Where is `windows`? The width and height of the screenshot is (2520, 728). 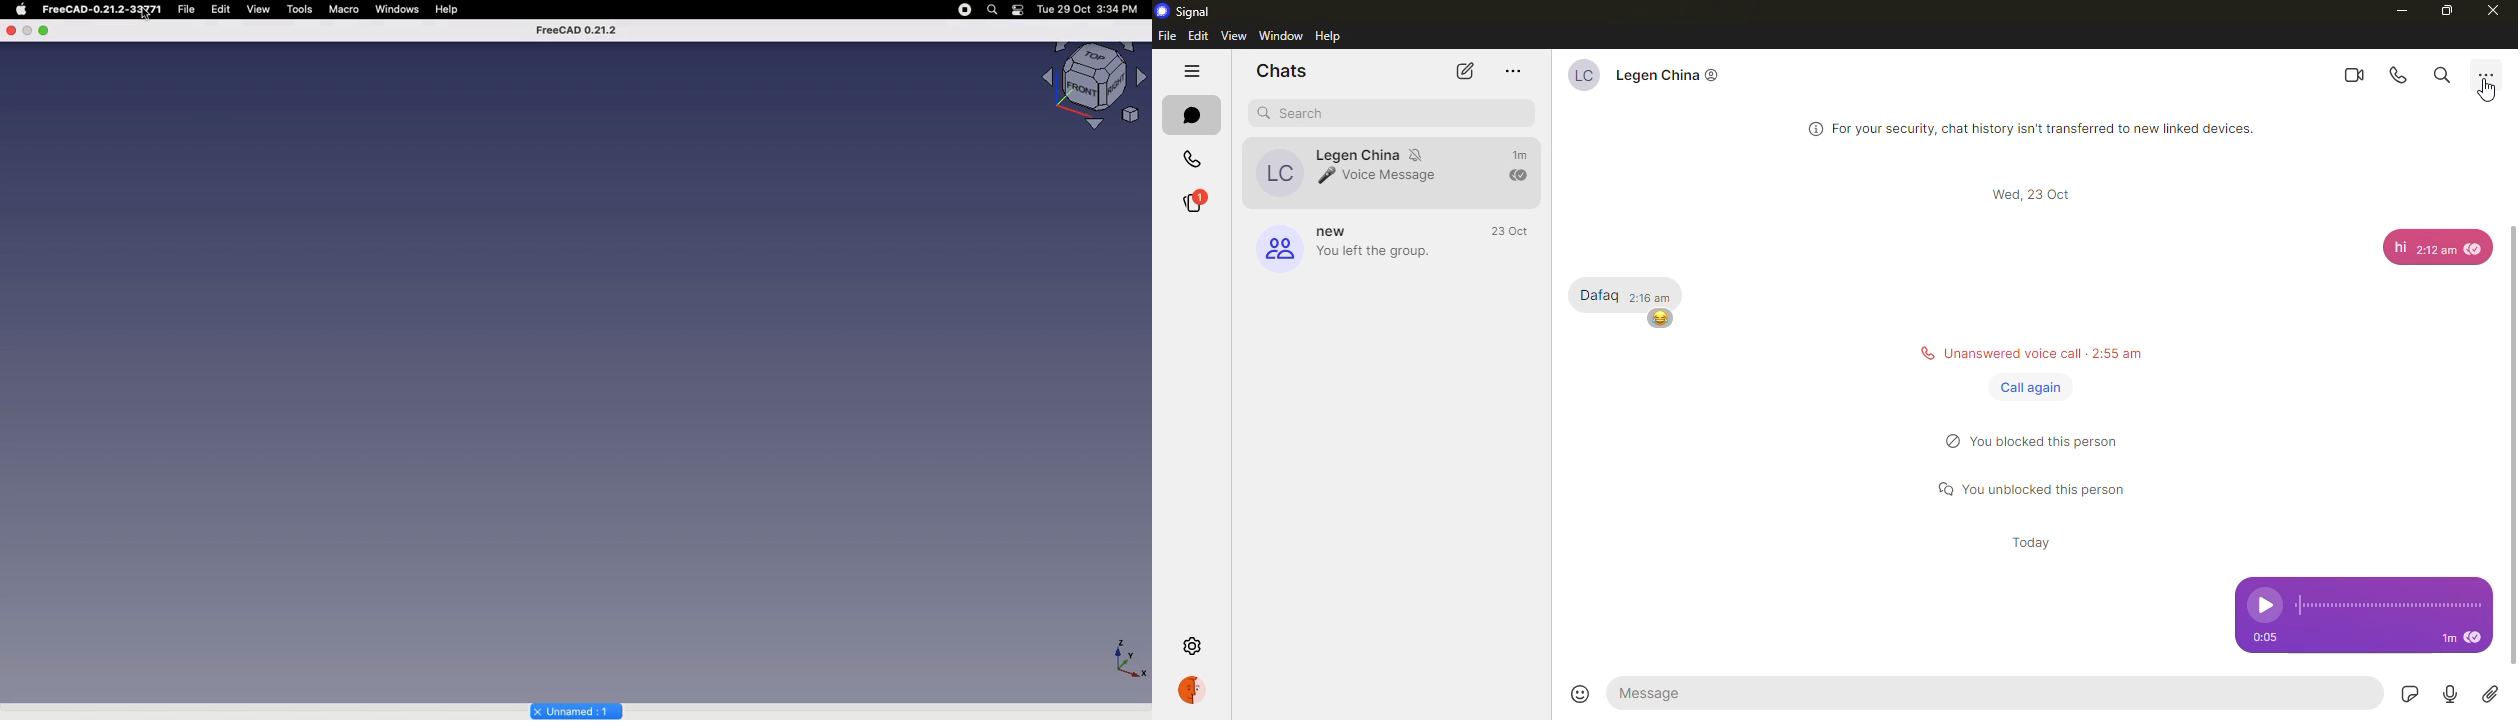 windows is located at coordinates (398, 10).